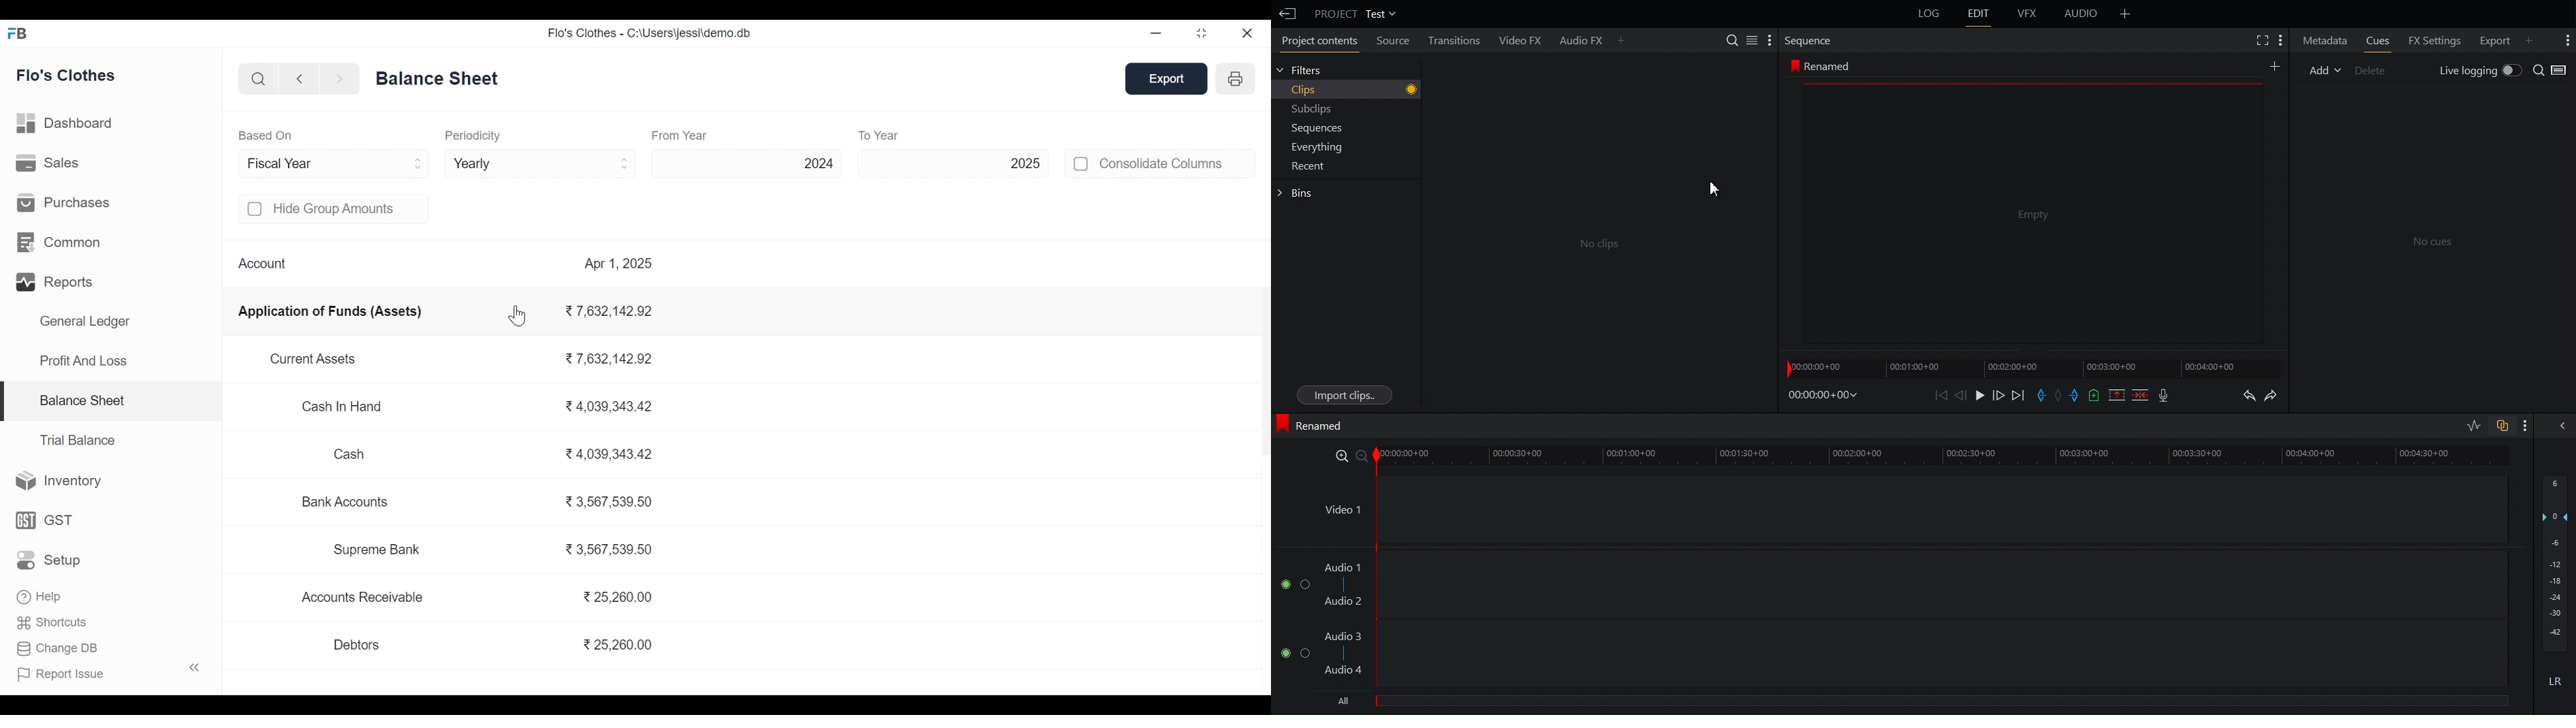 Image resolution: width=2576 pixels, height=728 pixels. Describe the element at coordinates (1294, 582) in the screenshot. I see `Audio Channel 1` at that location.